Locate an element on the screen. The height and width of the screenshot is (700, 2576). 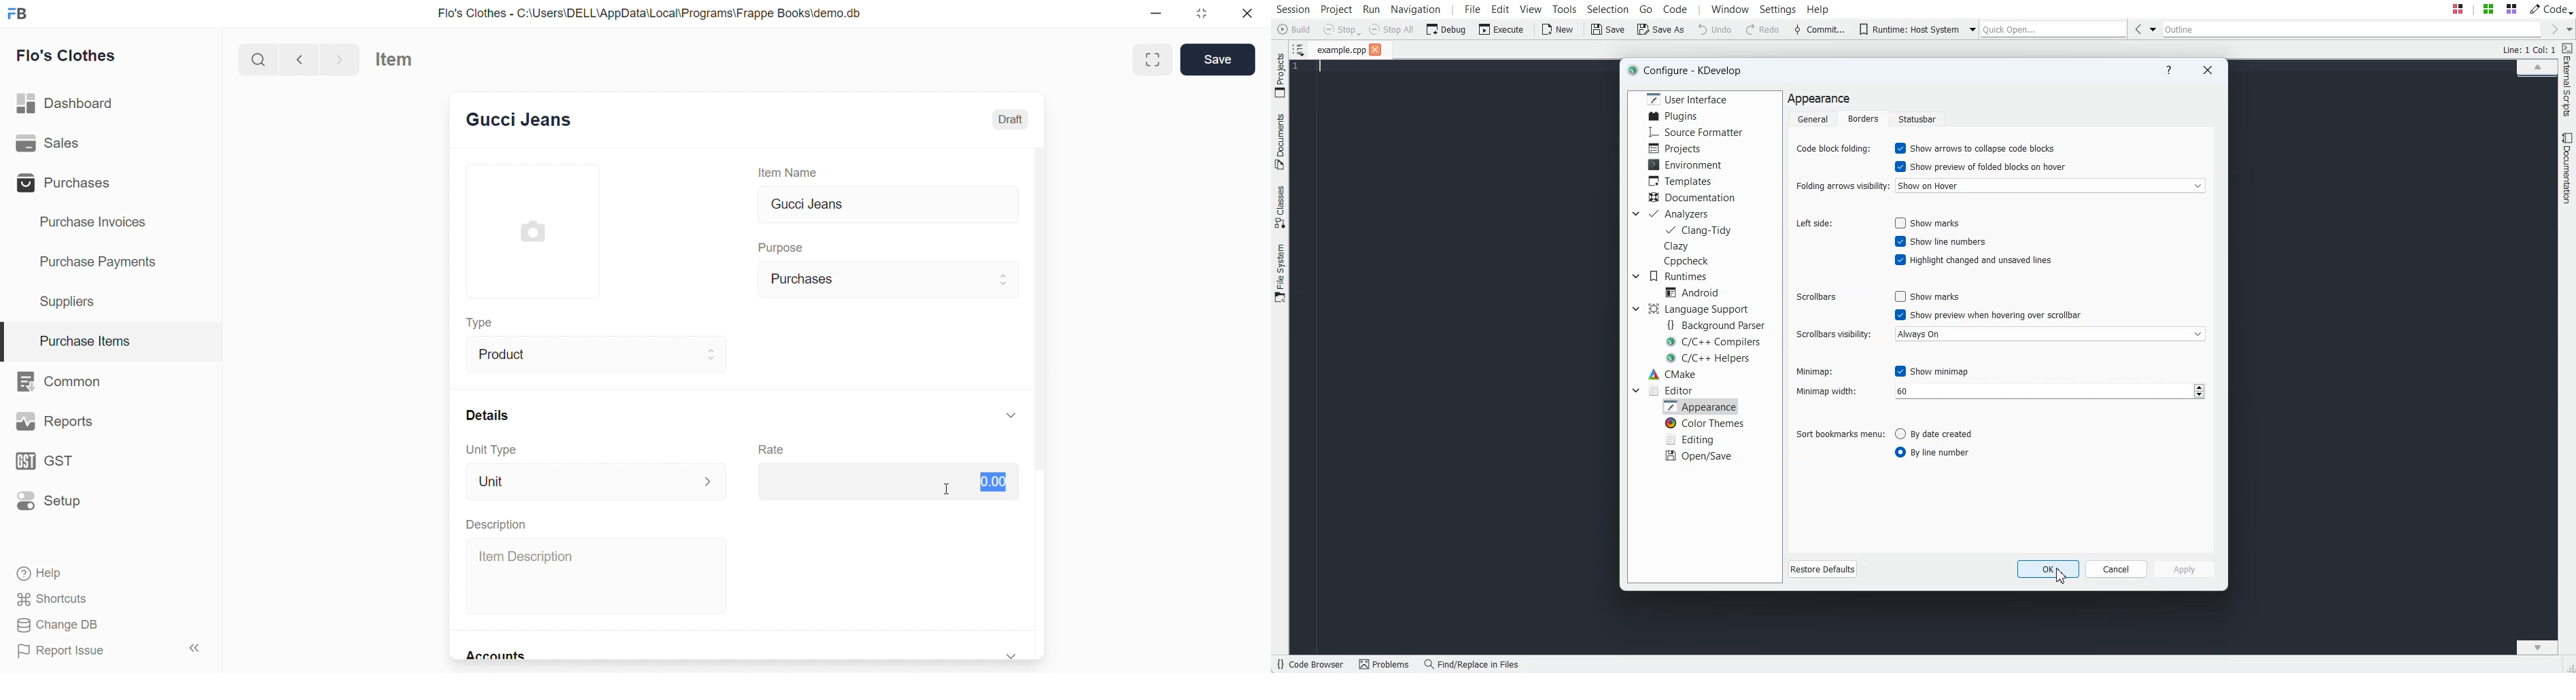
Rate is located at coordinates (774, 450).